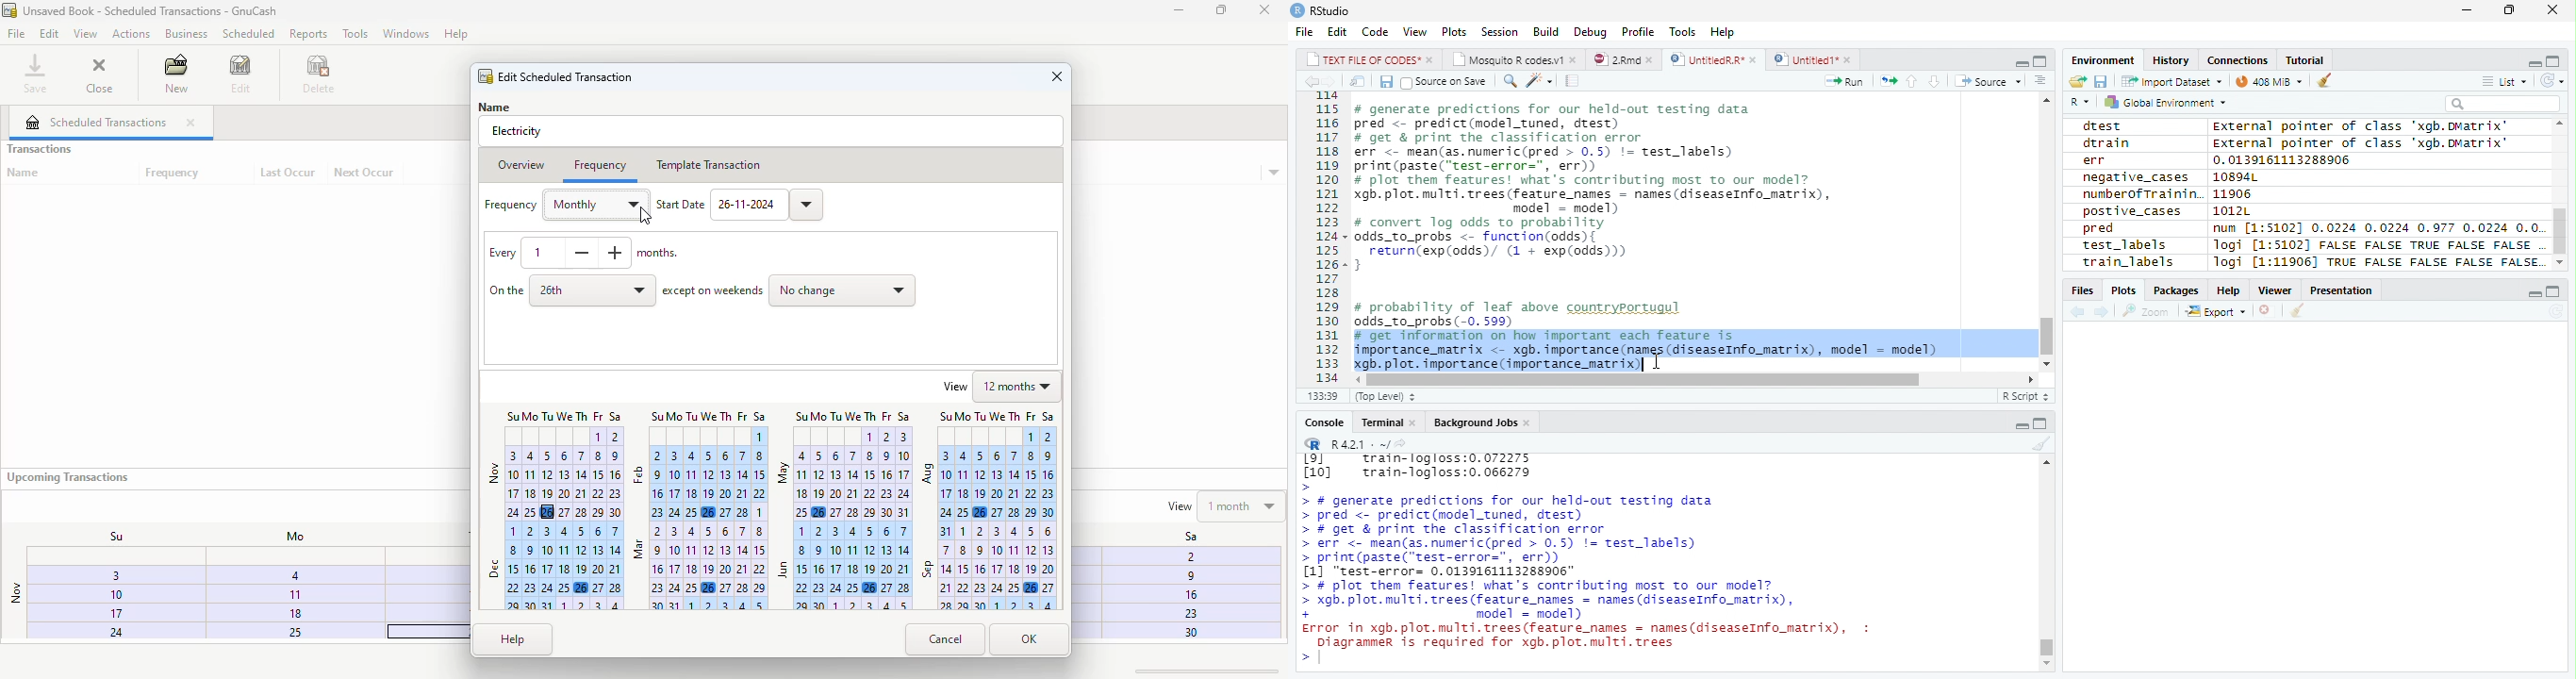 The image size is (2576, 700). What do you see at coordinates (2123, 245) in the screenshot?
I see `test_labels` at bounding box center [2123, 245].